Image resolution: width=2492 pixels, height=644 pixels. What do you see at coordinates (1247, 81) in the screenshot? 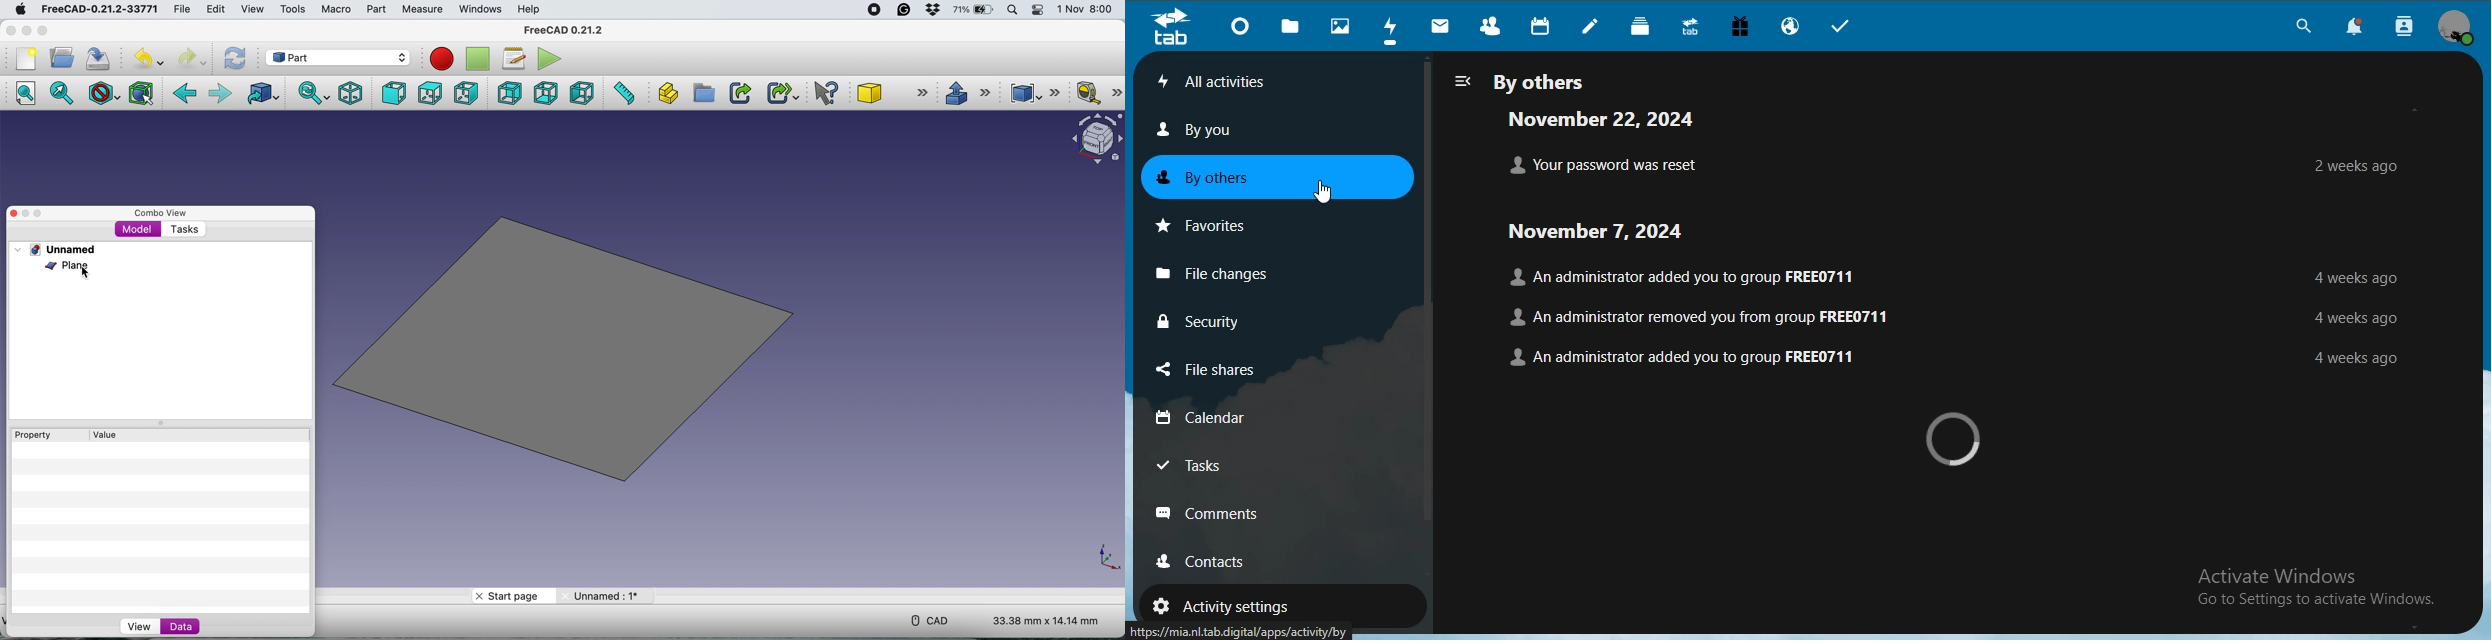
I see `all activities` at bounding box center [1247, 81].